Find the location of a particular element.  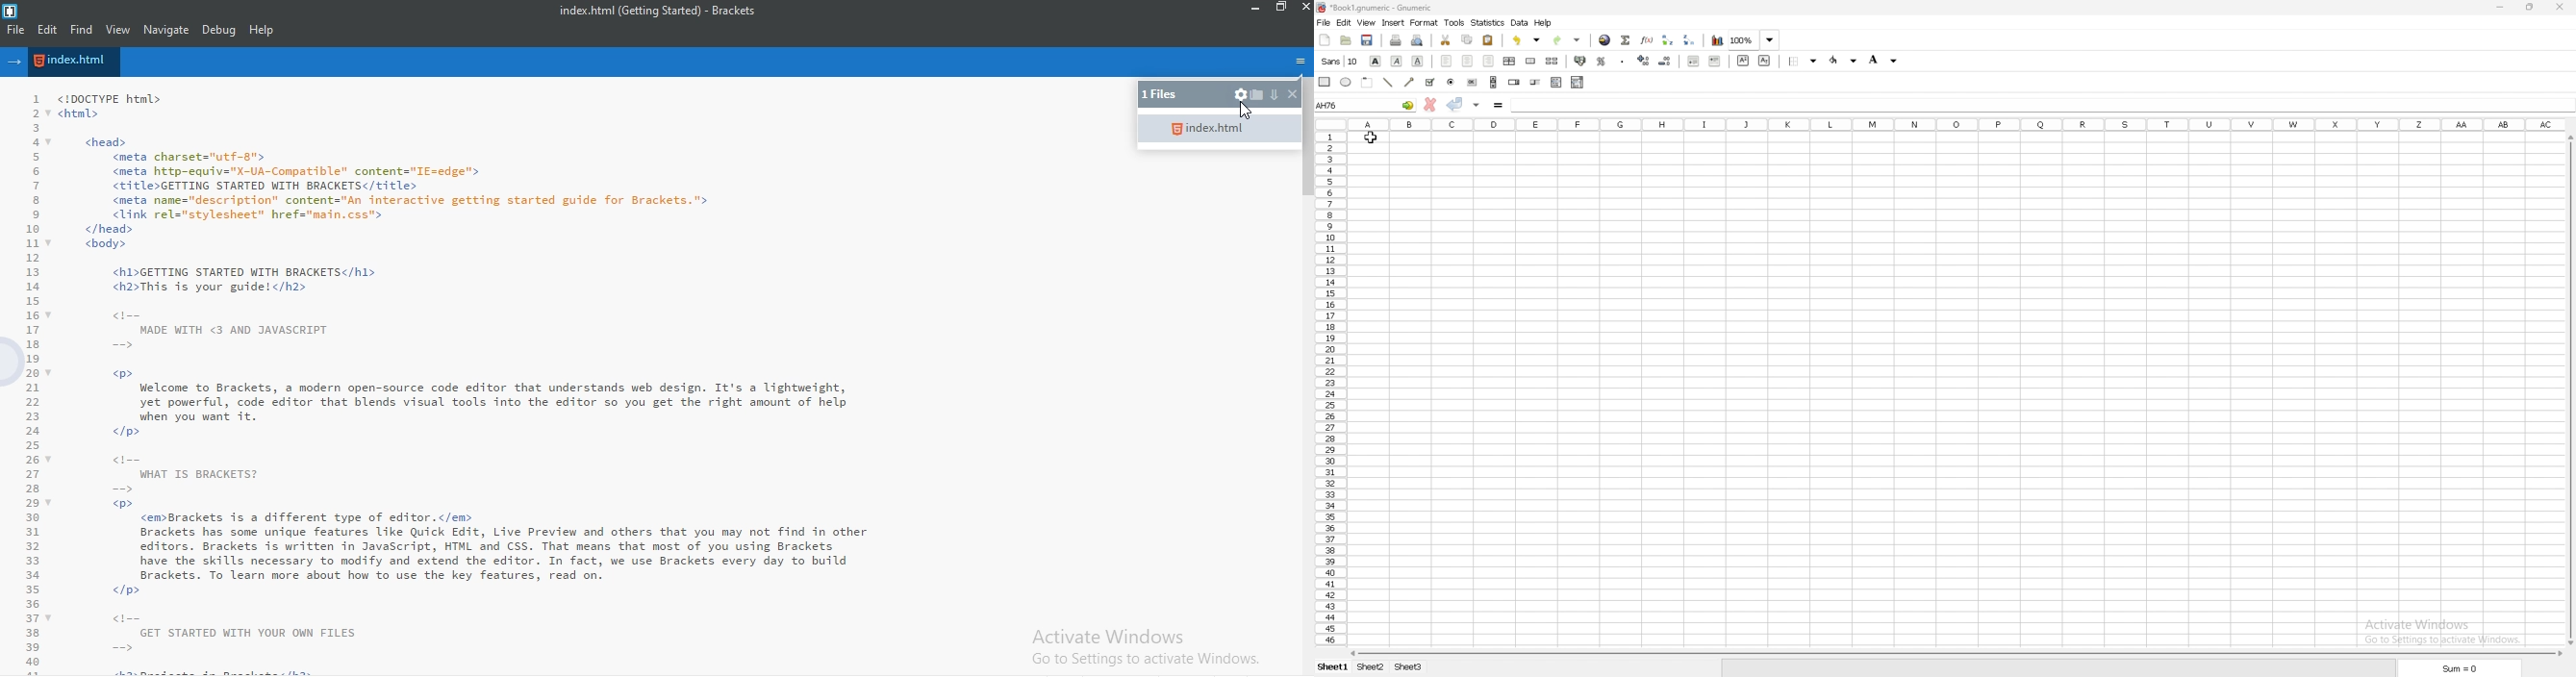

decrease decimal is located at coordinates (1664, 60).